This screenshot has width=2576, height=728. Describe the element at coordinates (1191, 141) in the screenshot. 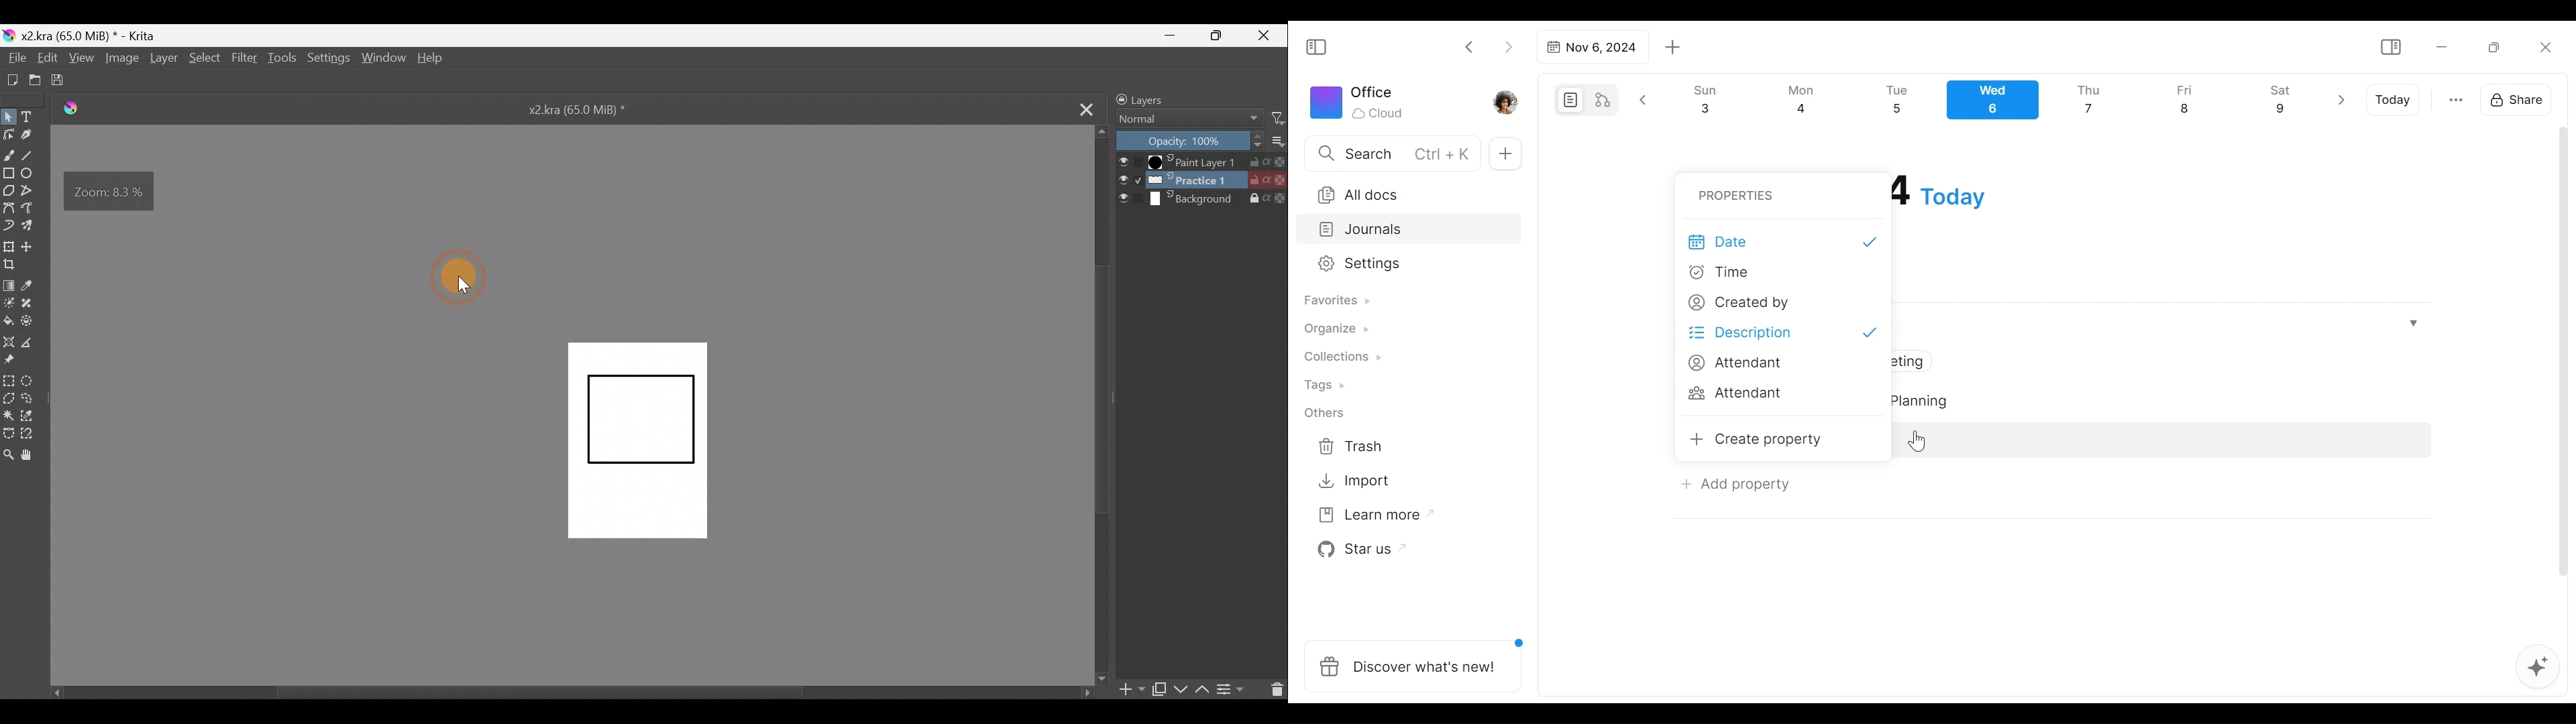

I see `Layer opacity` at that location.